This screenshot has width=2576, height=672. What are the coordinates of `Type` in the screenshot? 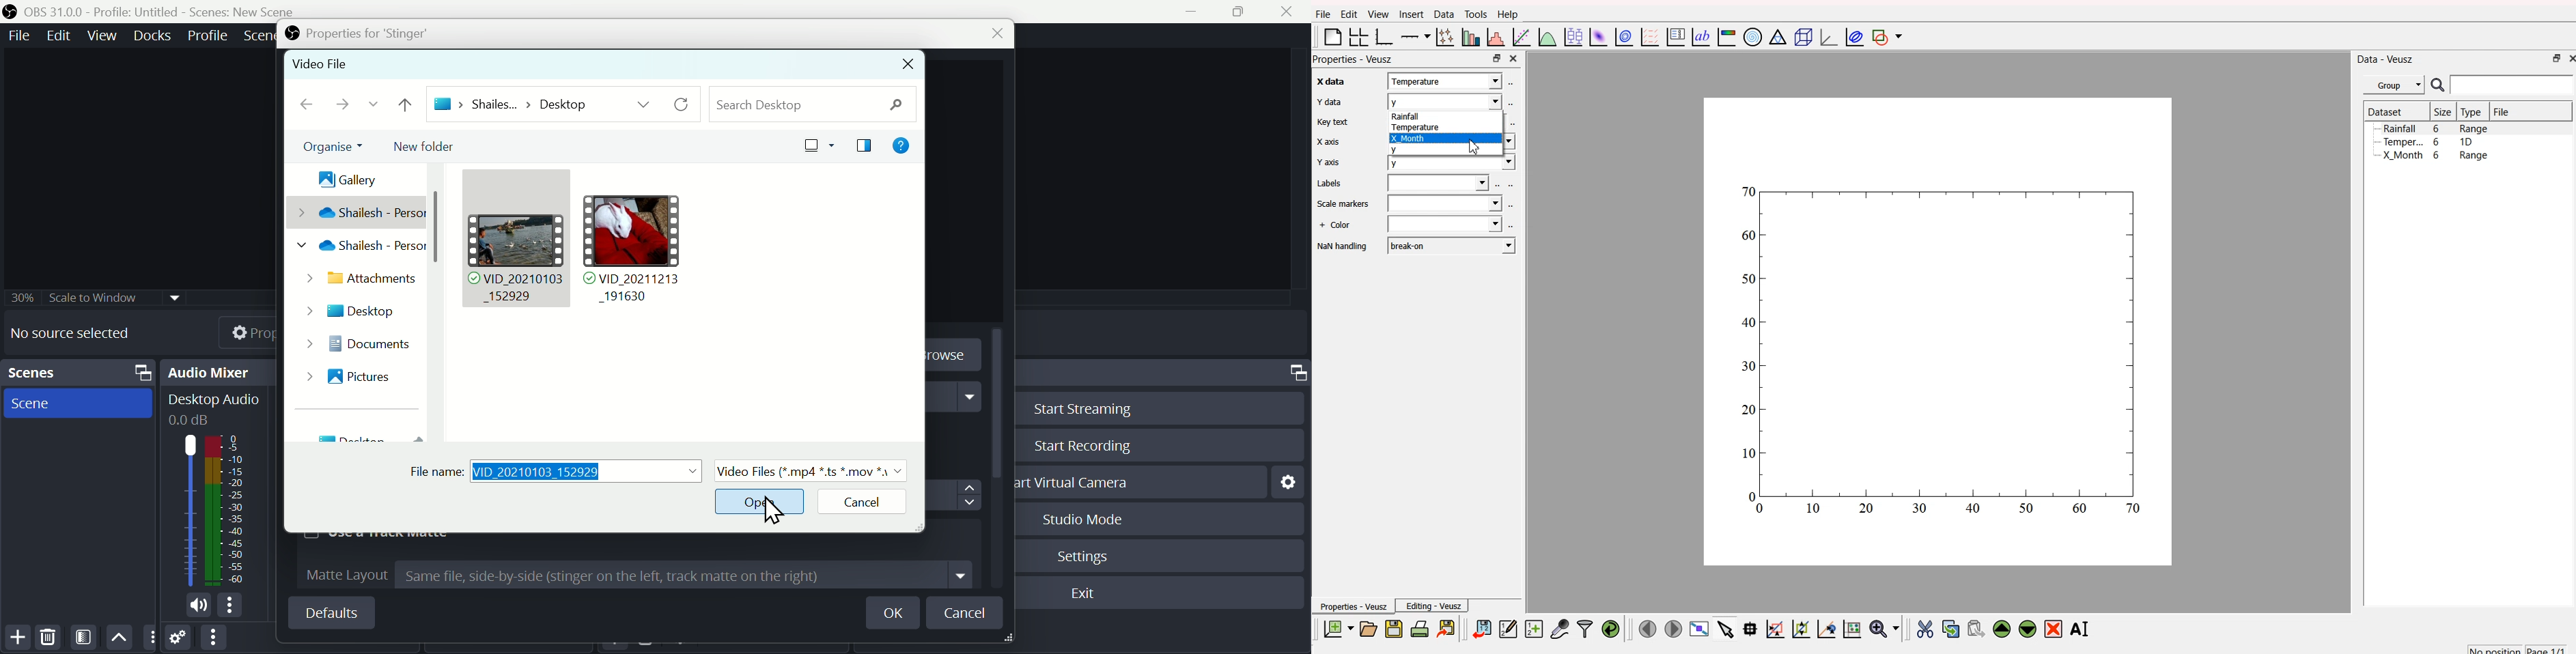 It's located at (2472, 112).